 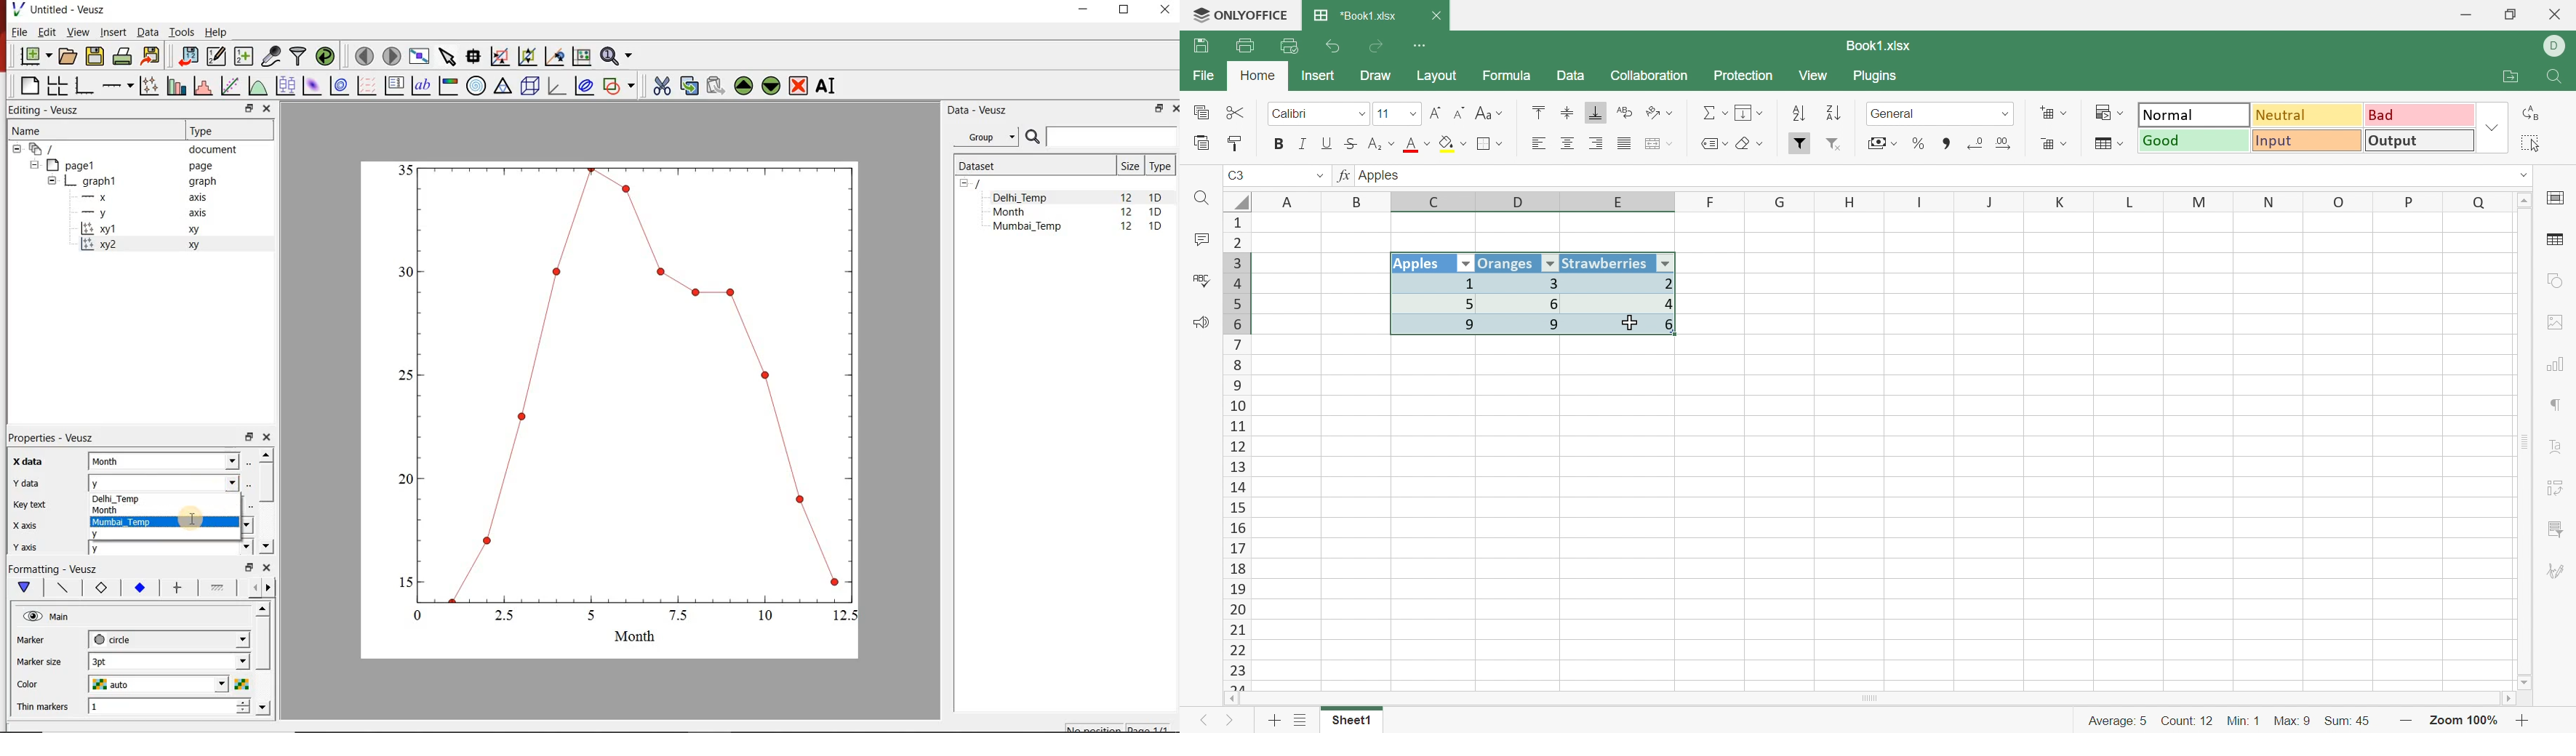 I want to click on Close, so click(x=1439, y=16).